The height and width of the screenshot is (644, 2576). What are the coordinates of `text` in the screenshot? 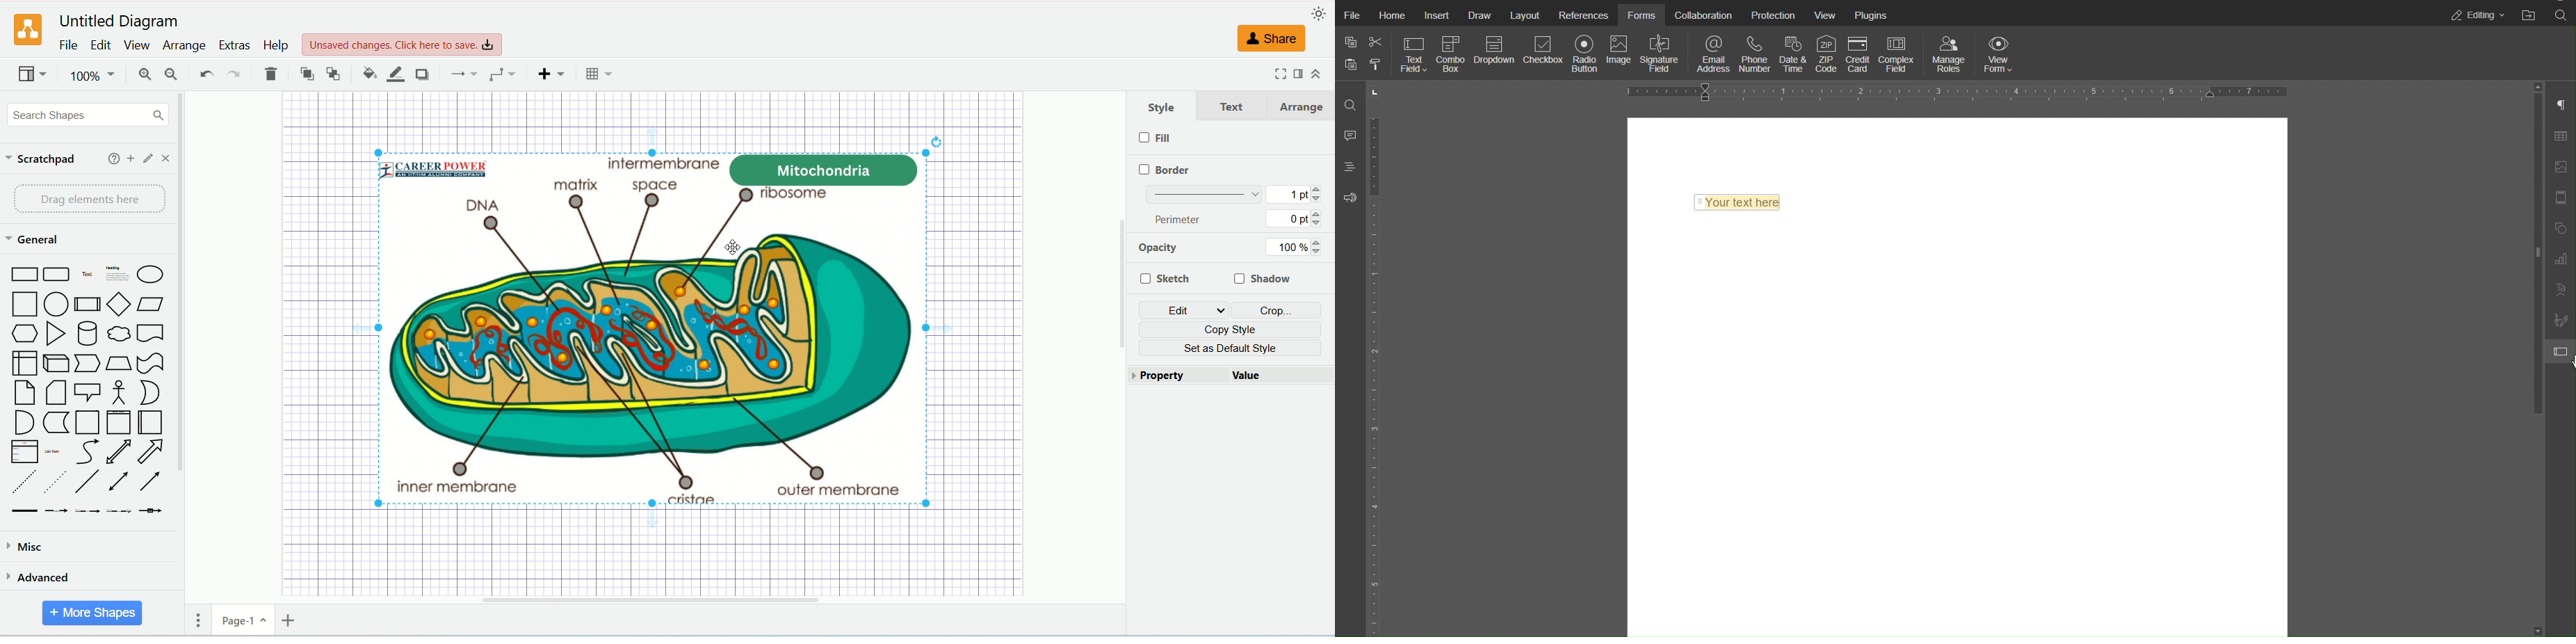 It's located at (1240, 106).